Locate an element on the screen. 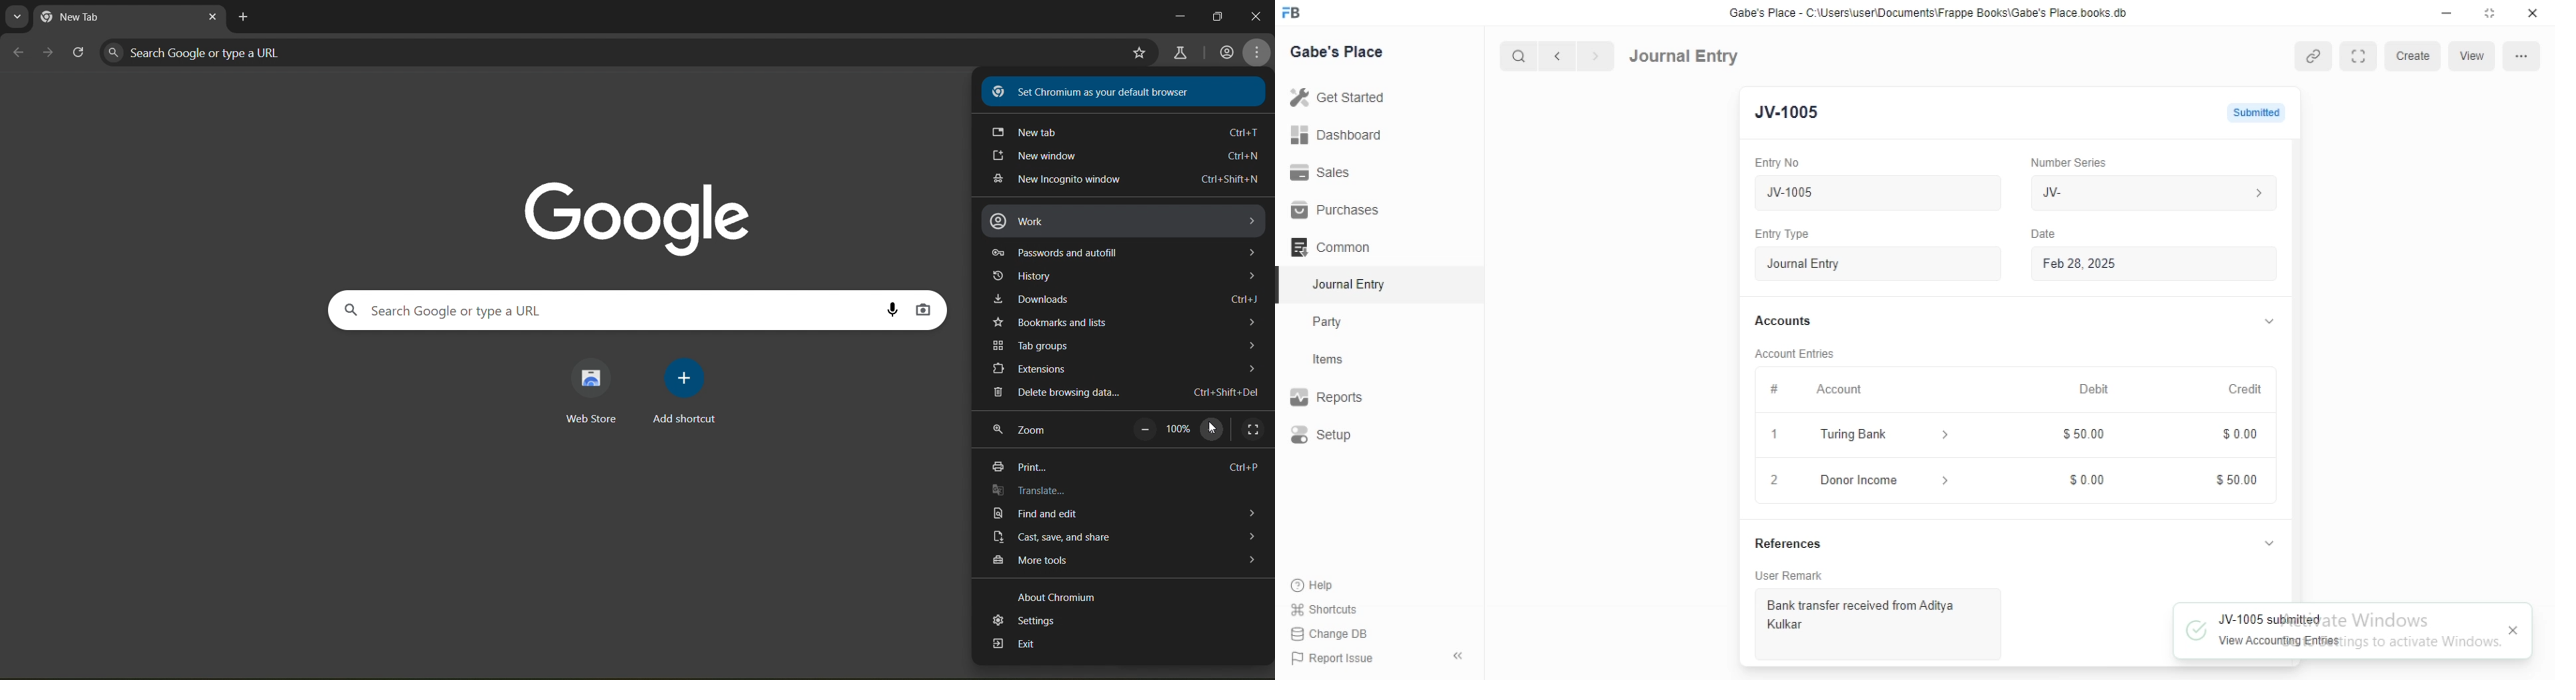  ‘Number Series is located at coordinates (2080, 160).